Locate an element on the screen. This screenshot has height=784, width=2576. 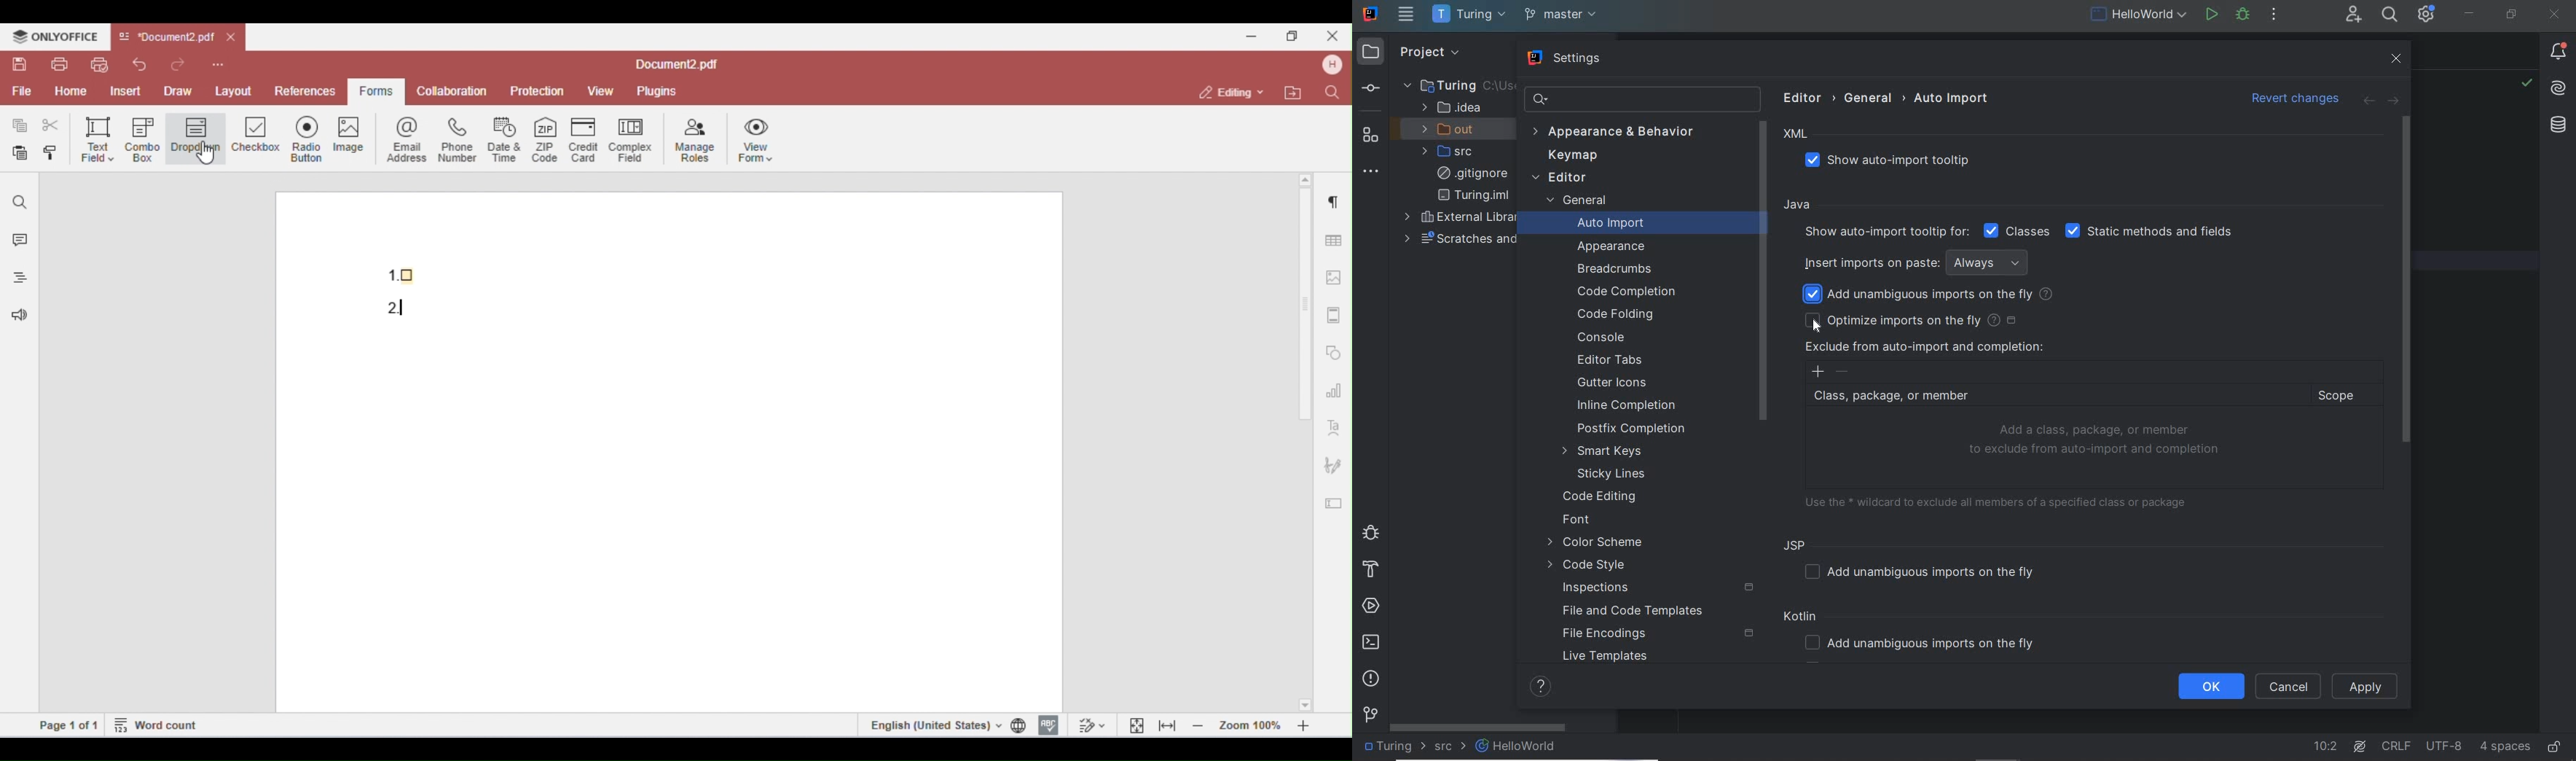
src is located at coordinates (1453, 152).